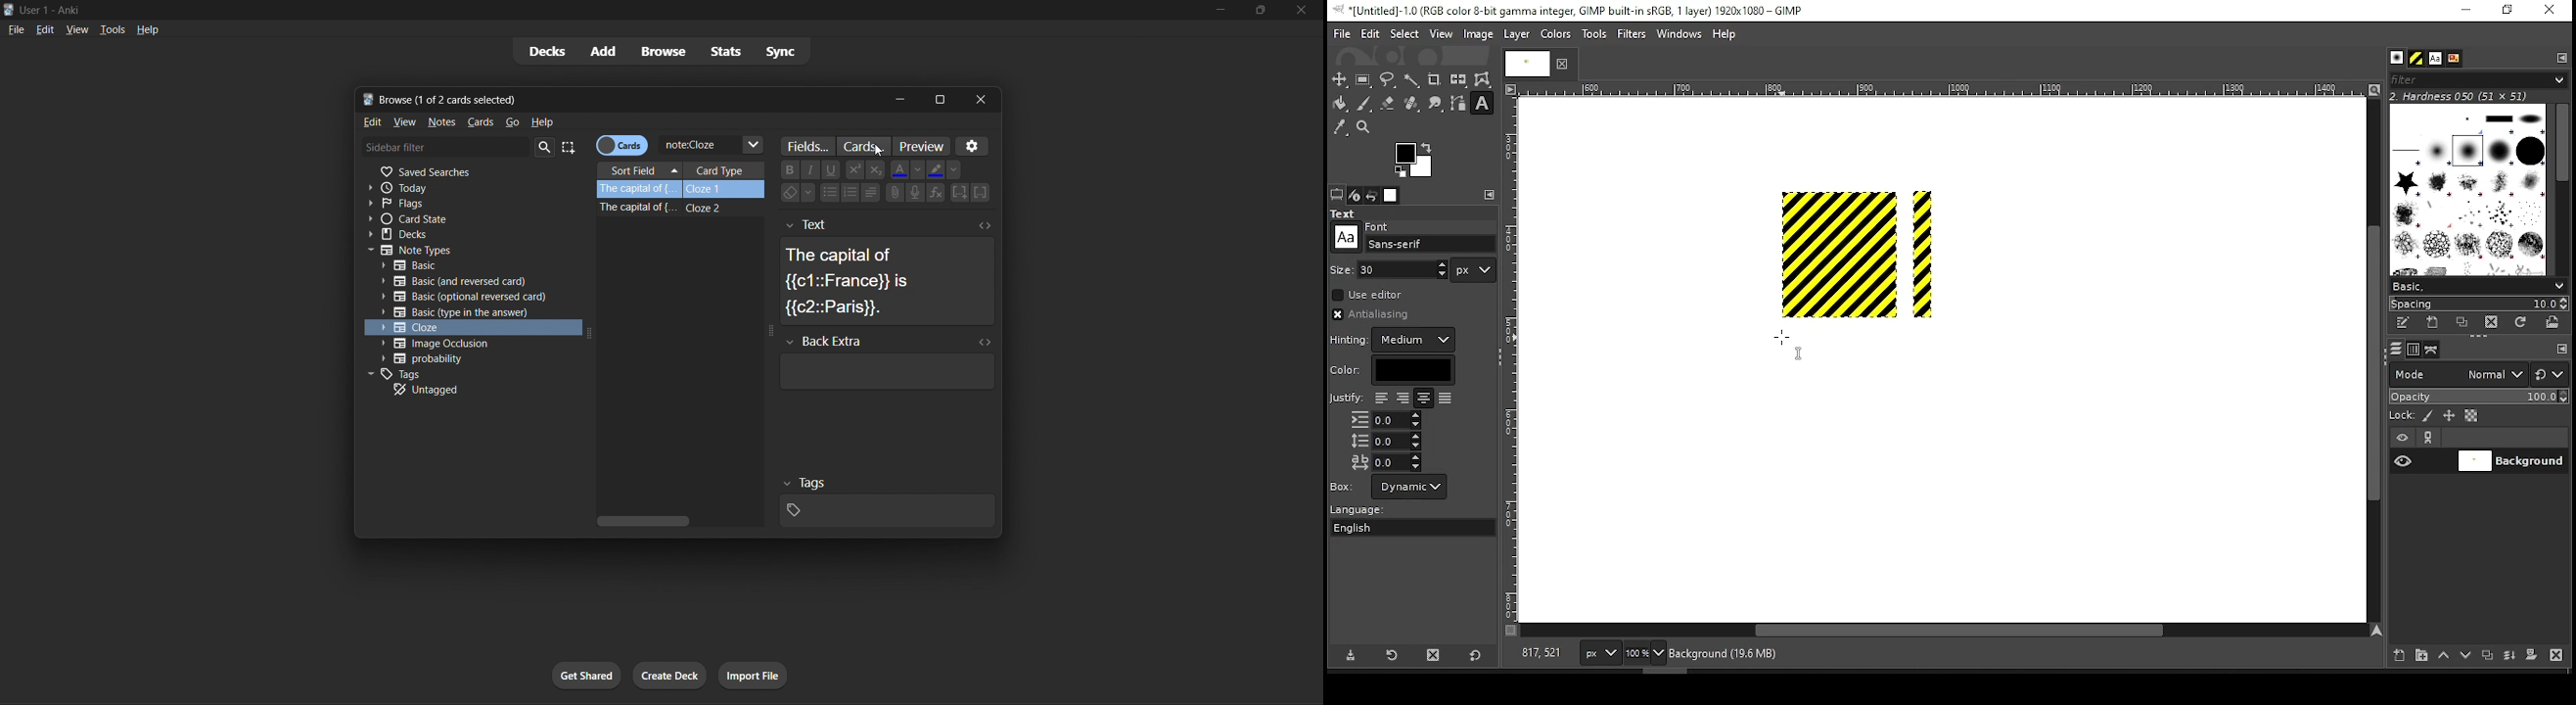 This screenshot has width=2576, height=728. What do you see at coordinates (456, 313) in the screenshot?
I see `basic (type in the answer)` at bounding box center [456, 313].